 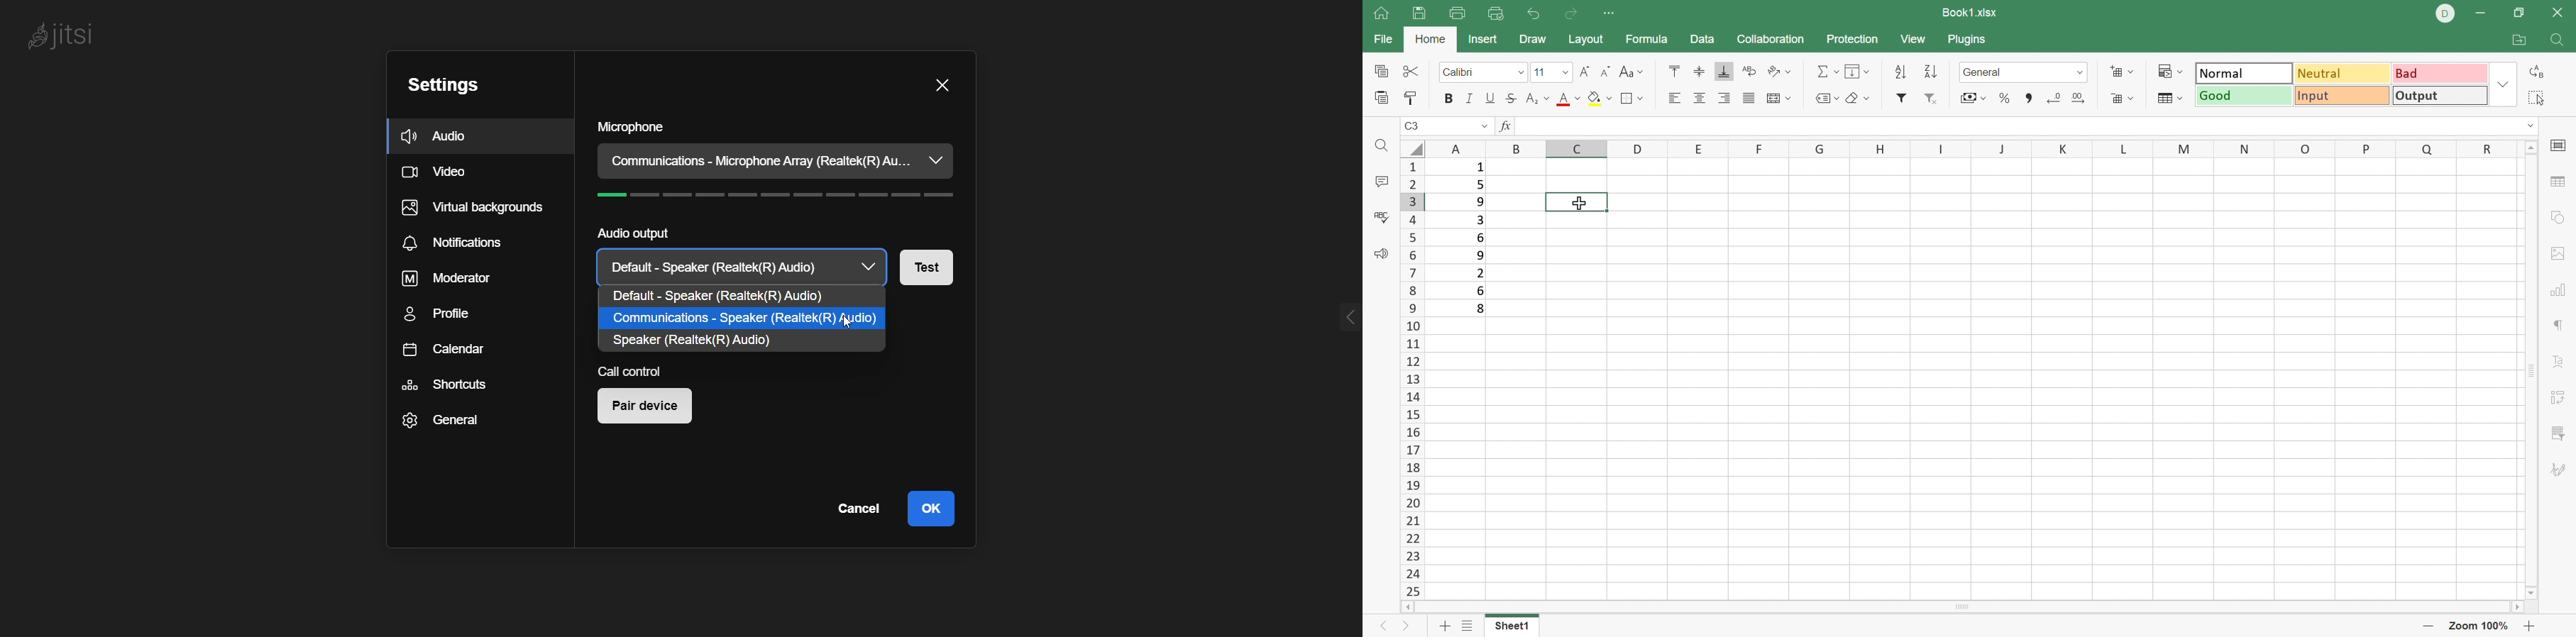 I want to click on Subscript, so click(x=1536, y=99).